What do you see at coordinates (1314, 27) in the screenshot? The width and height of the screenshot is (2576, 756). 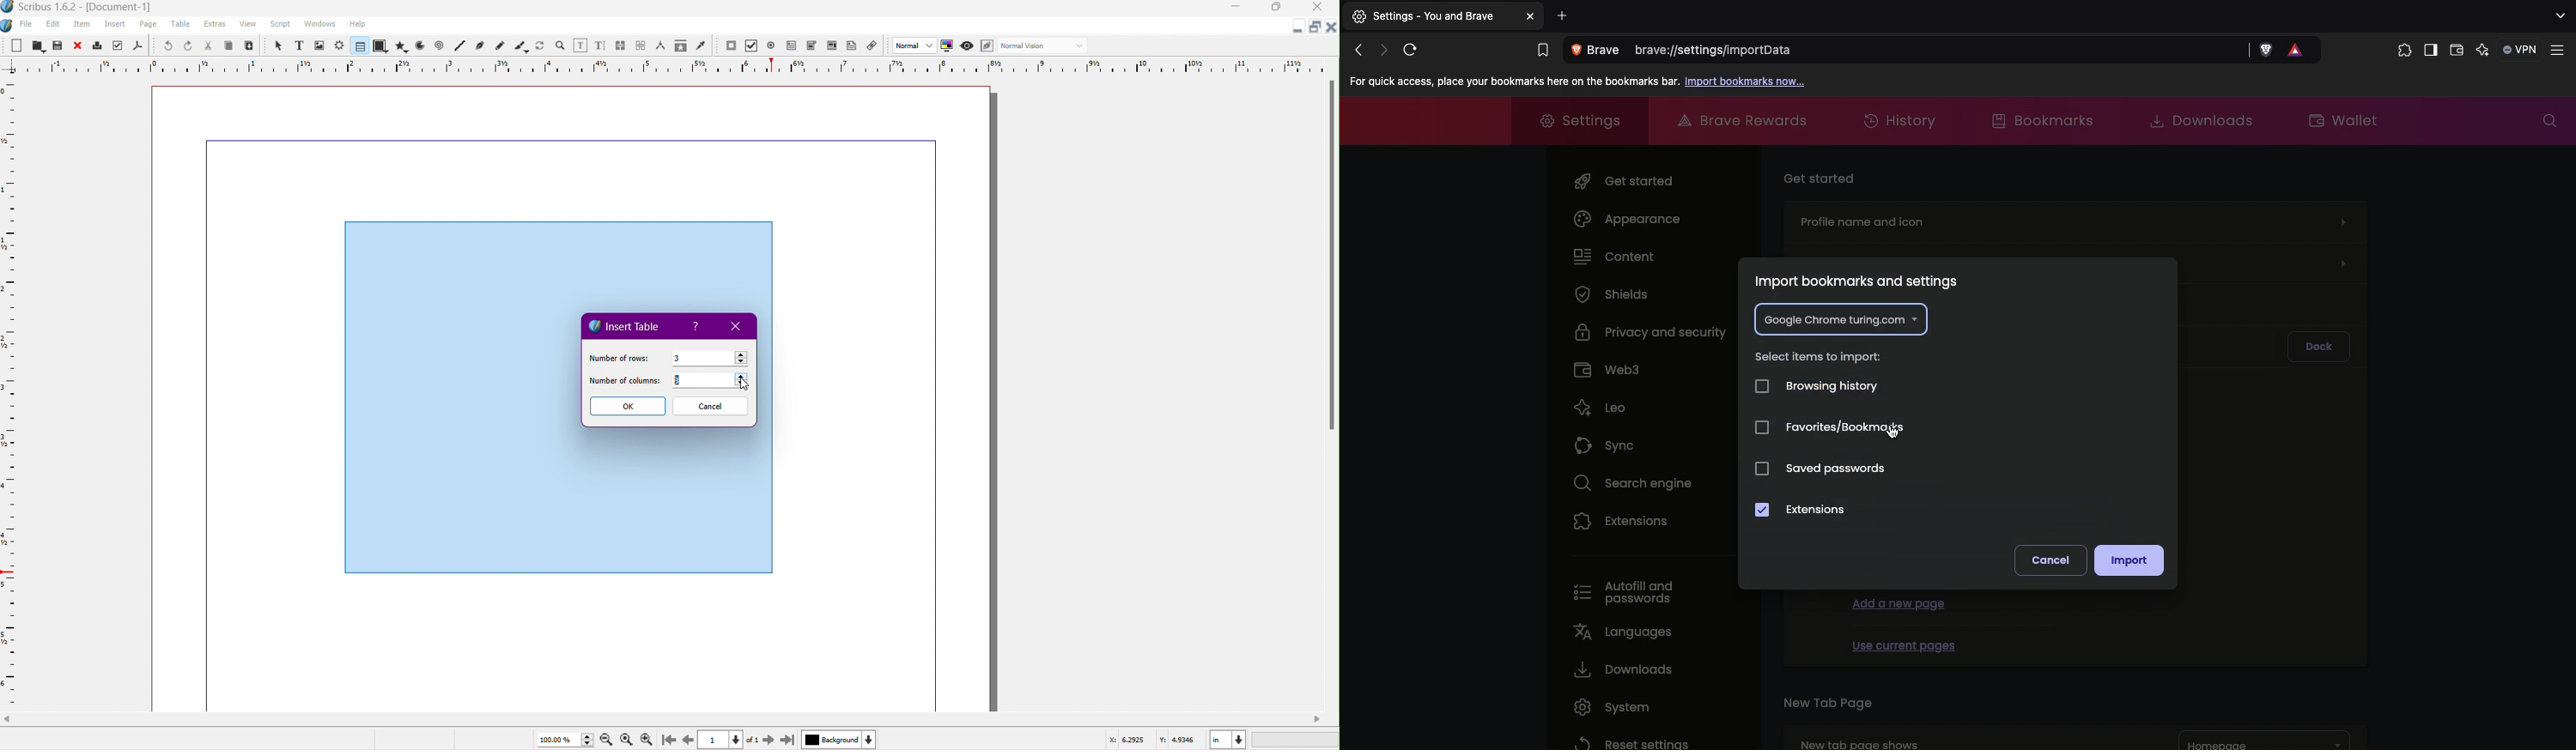 I see `Maximize` at bounding box center [1314, 27].